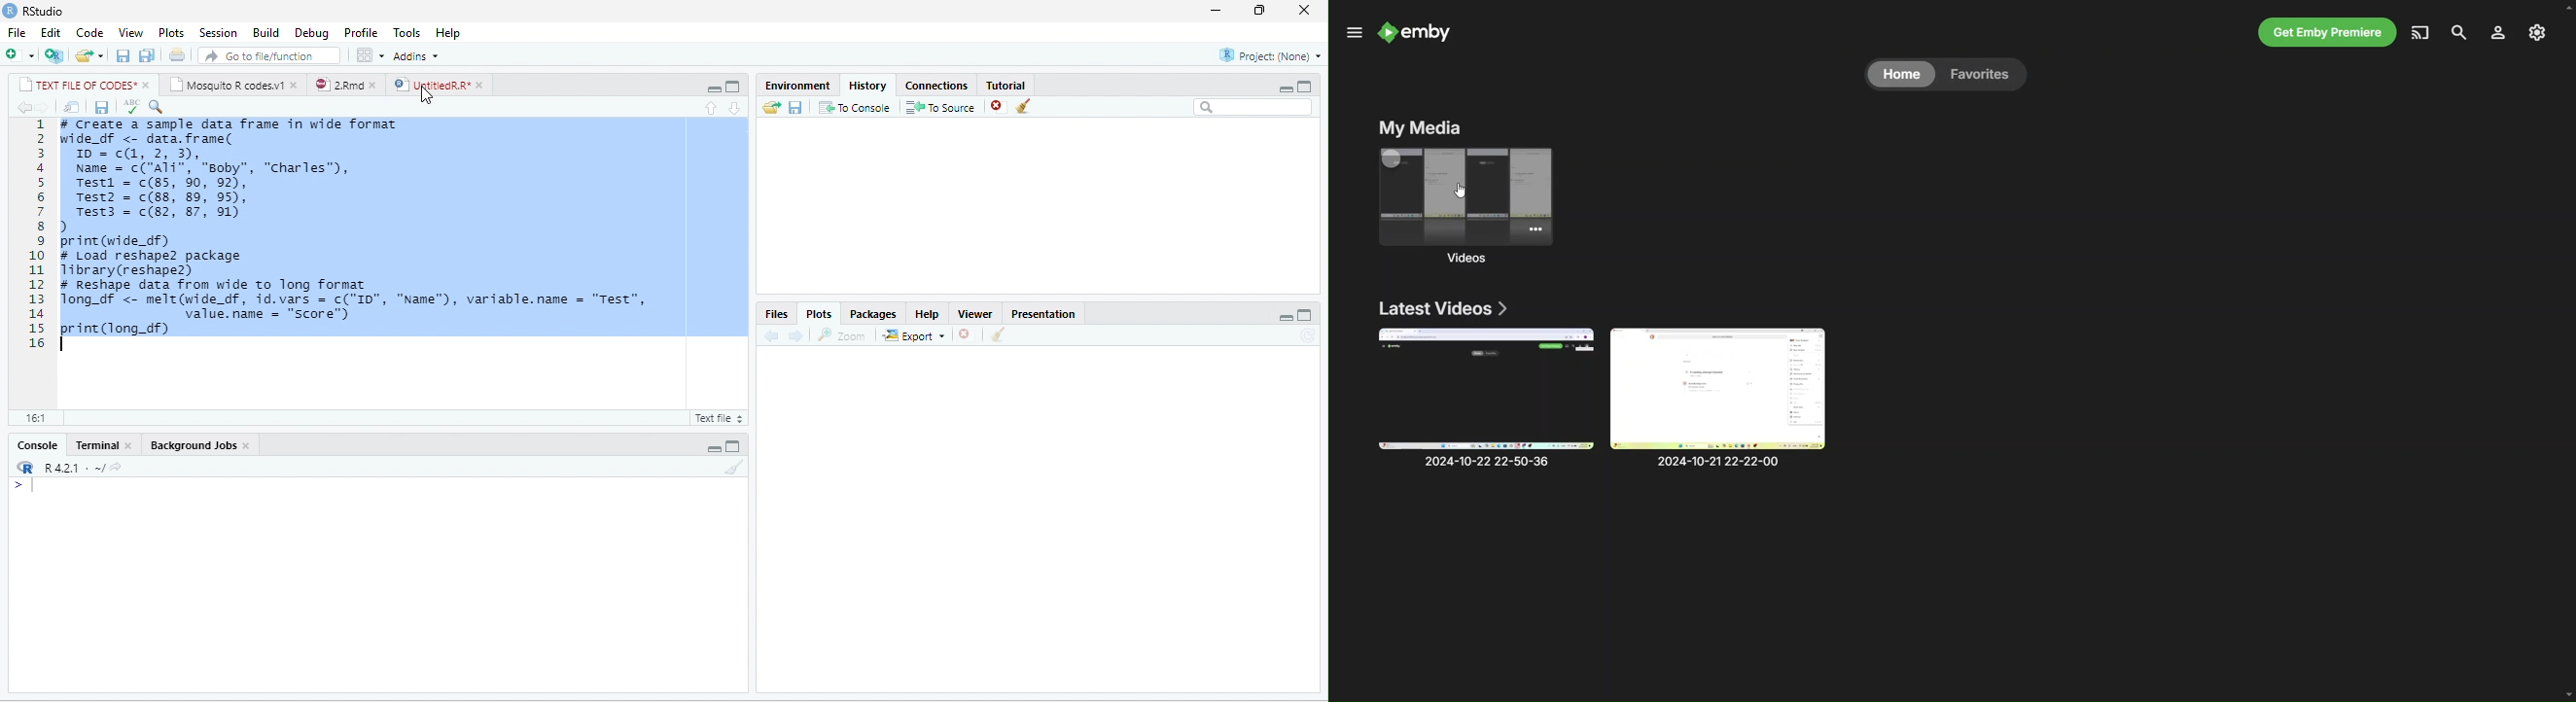 This screenshot has width=2576, height=728. I want to click on maximize, so click(731, 88).